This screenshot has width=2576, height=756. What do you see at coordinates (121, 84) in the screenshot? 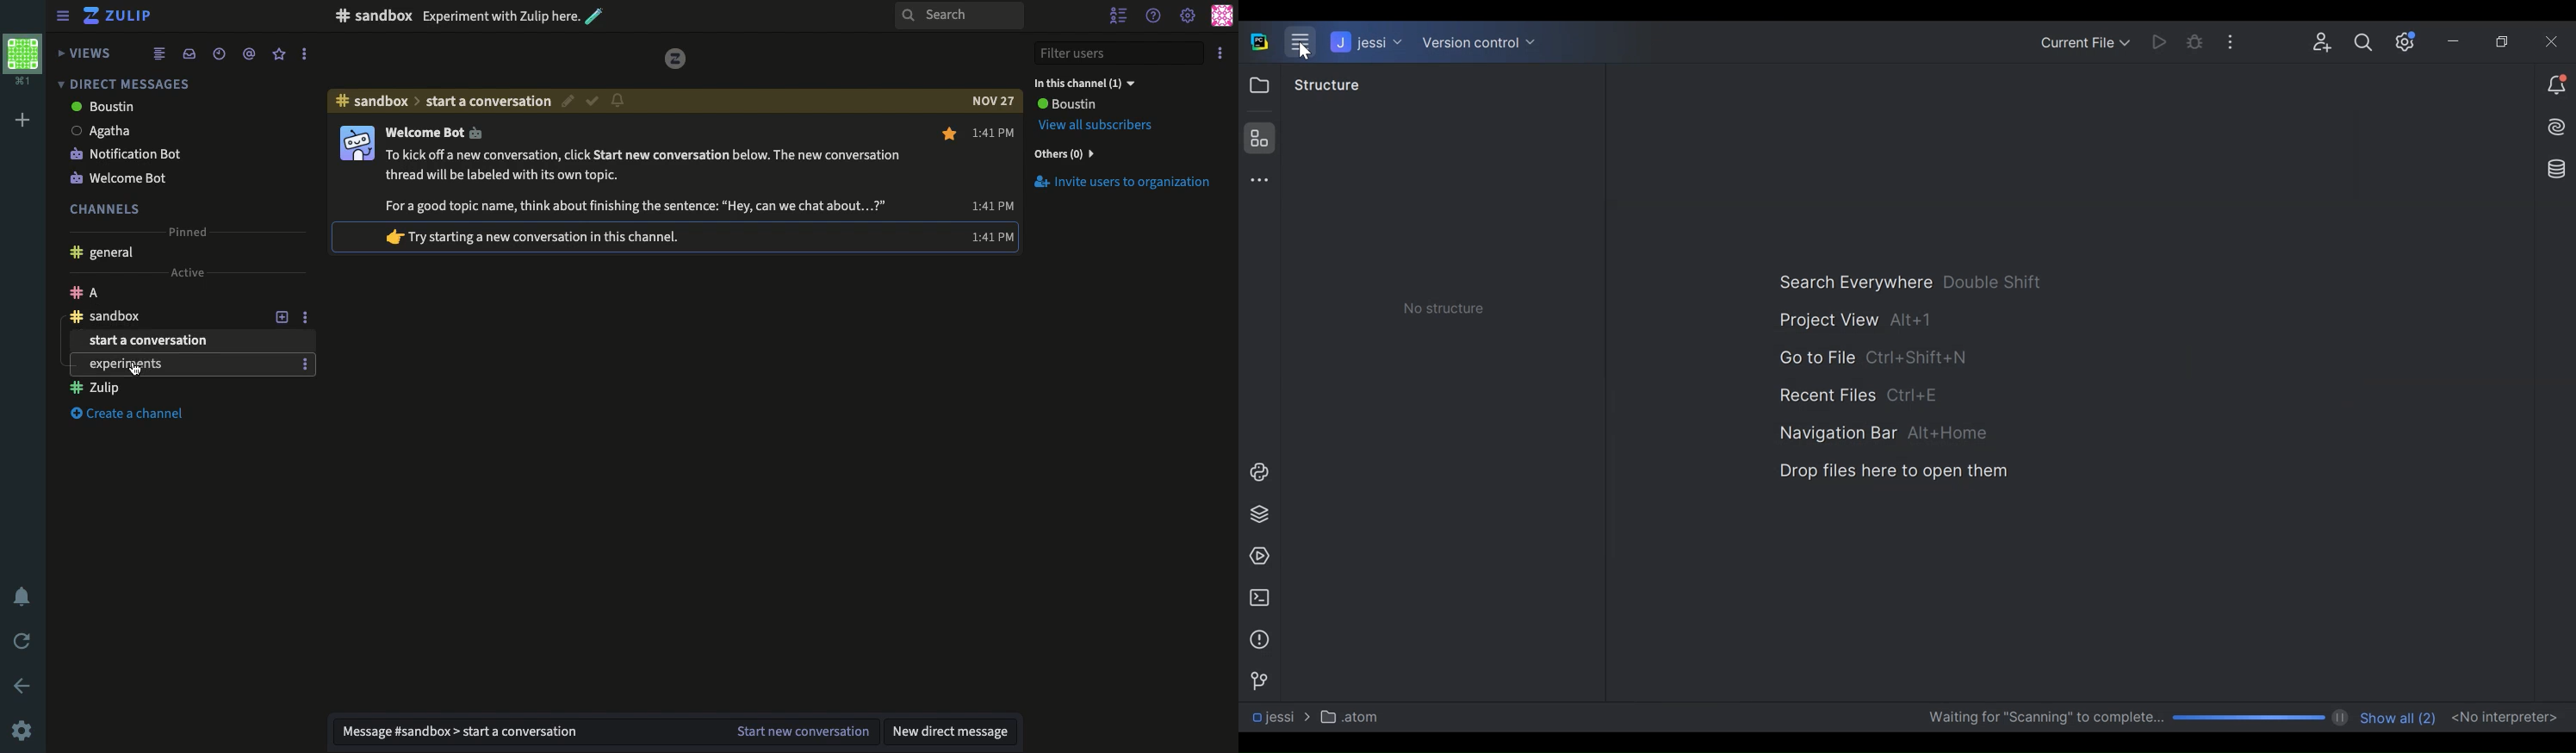
I see `Direct messages` at bounding box center [121, 84].